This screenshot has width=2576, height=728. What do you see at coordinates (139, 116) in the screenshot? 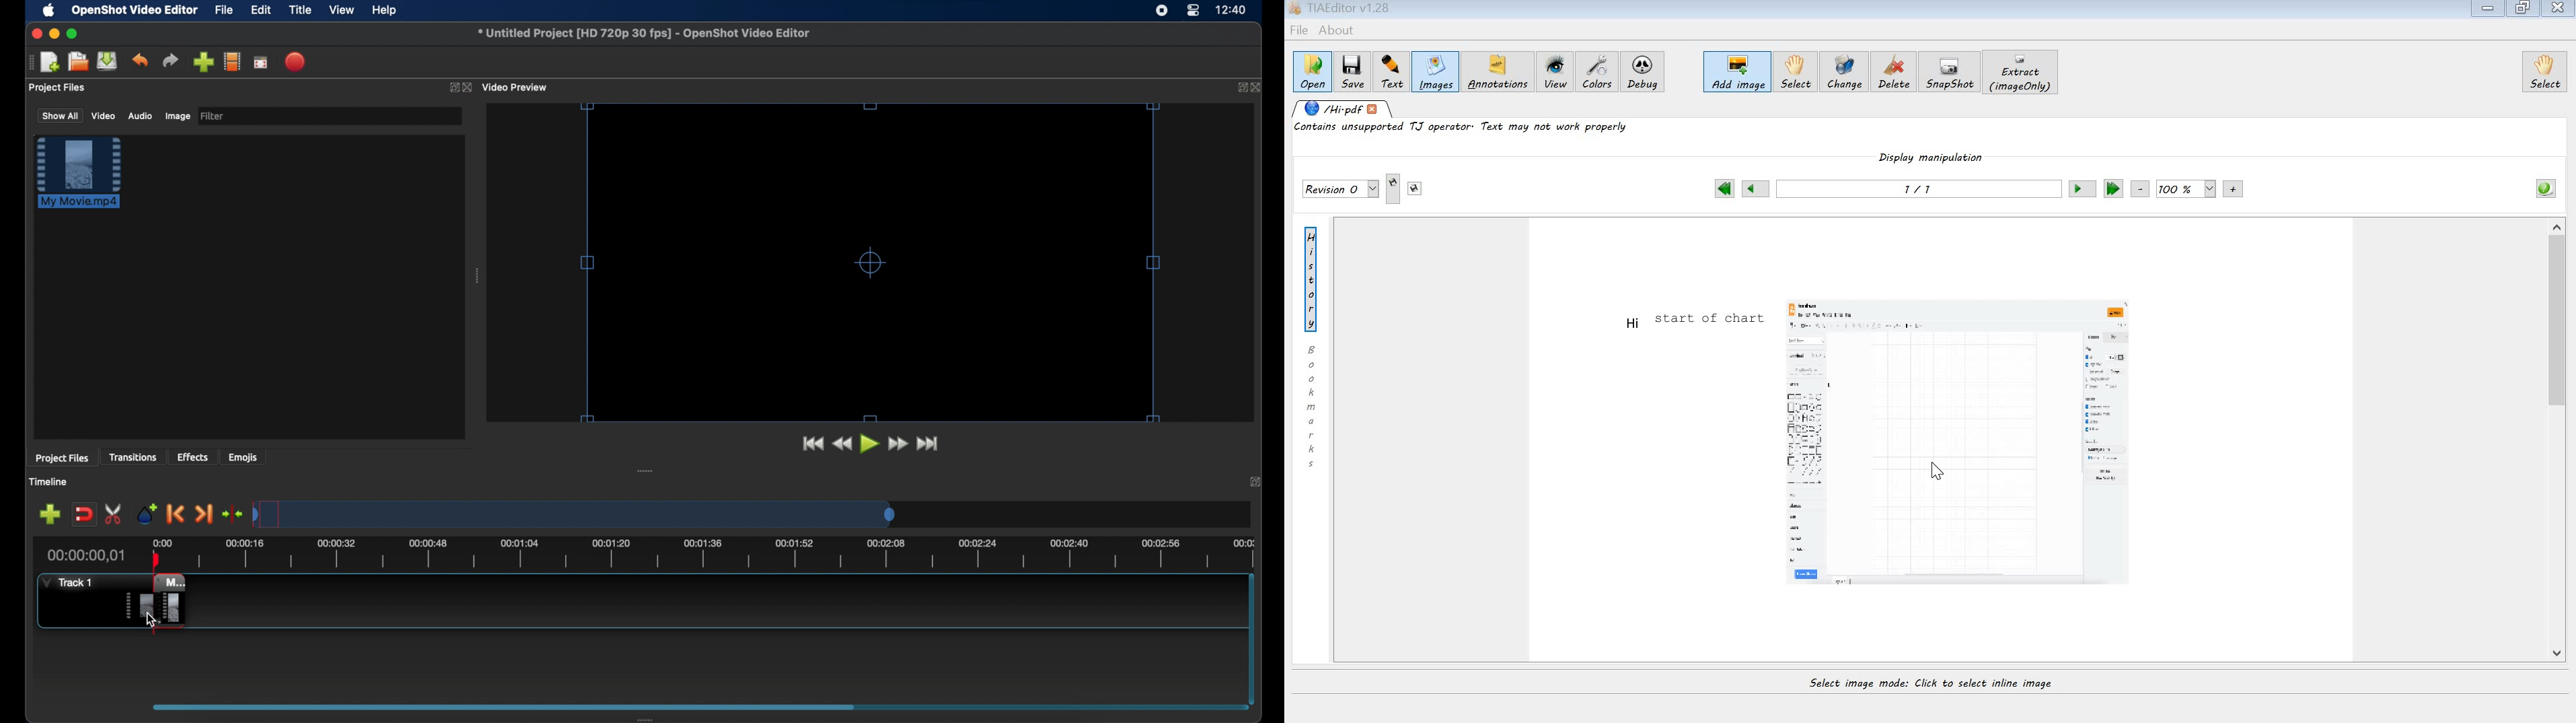
I see `audio` at bounding box center [139, 116].